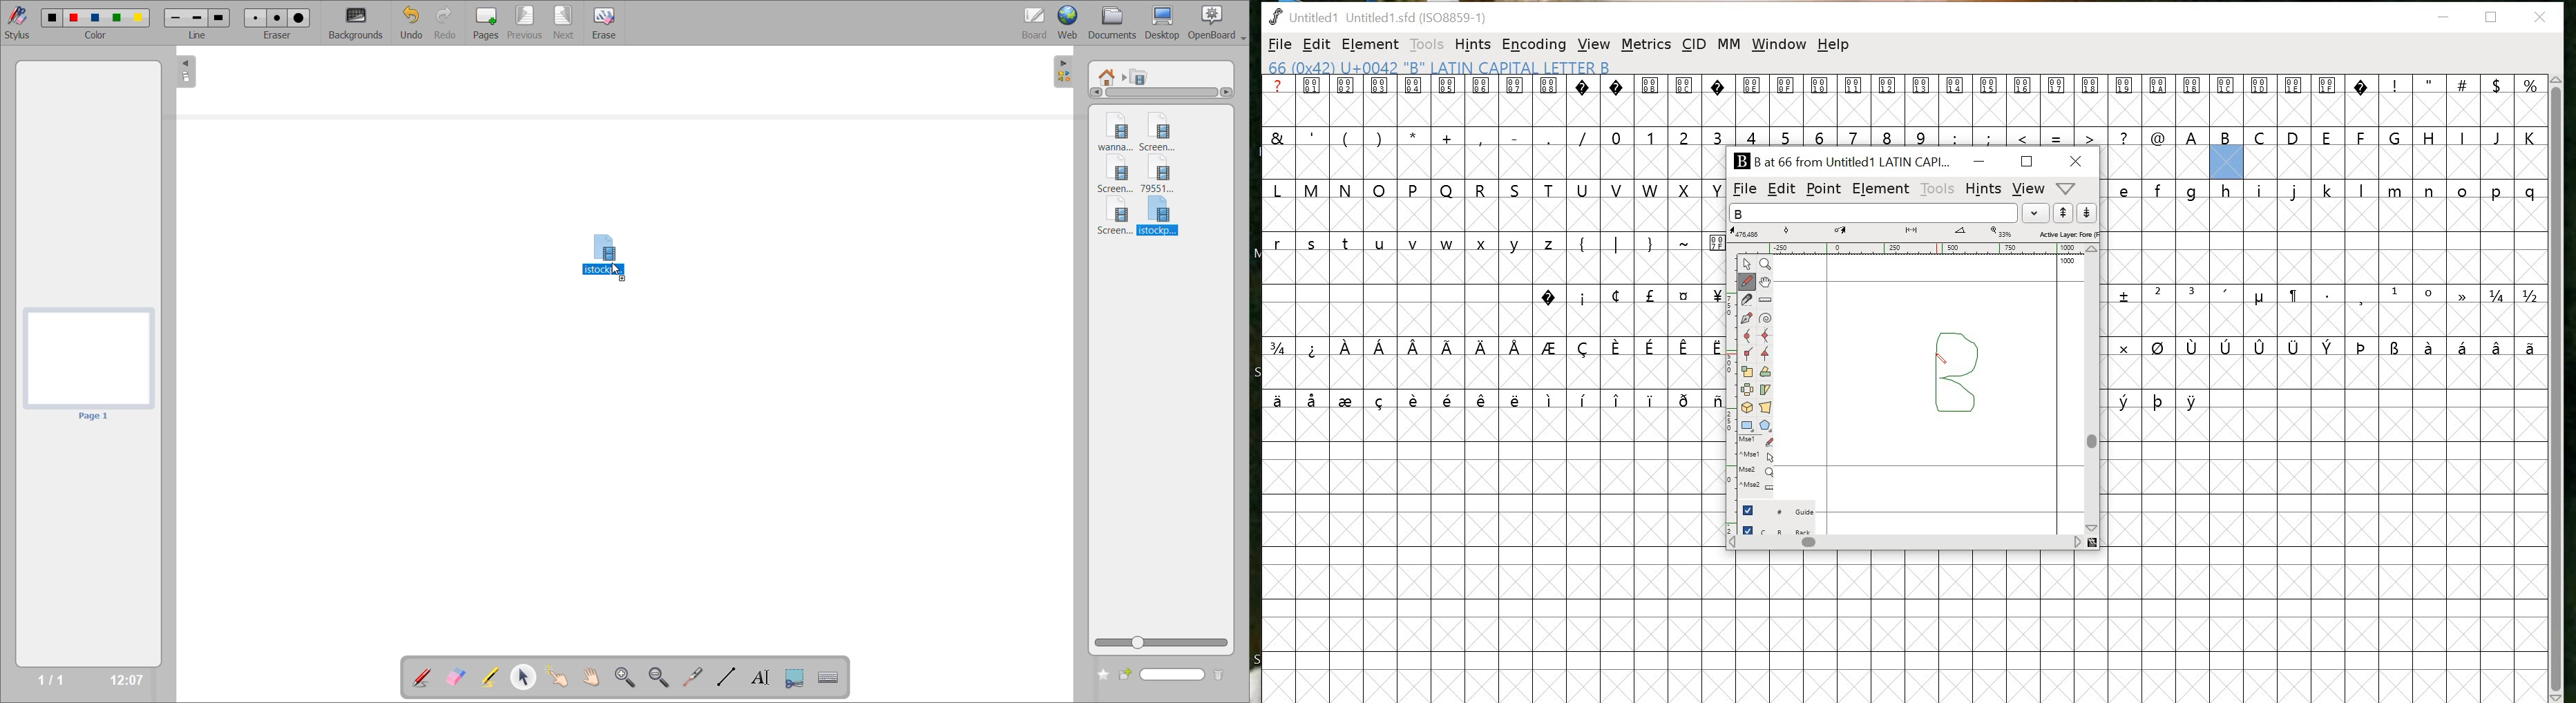 This screenshot has width=2576, height=728. I want to click on CLOSE, so click(2077, 161).